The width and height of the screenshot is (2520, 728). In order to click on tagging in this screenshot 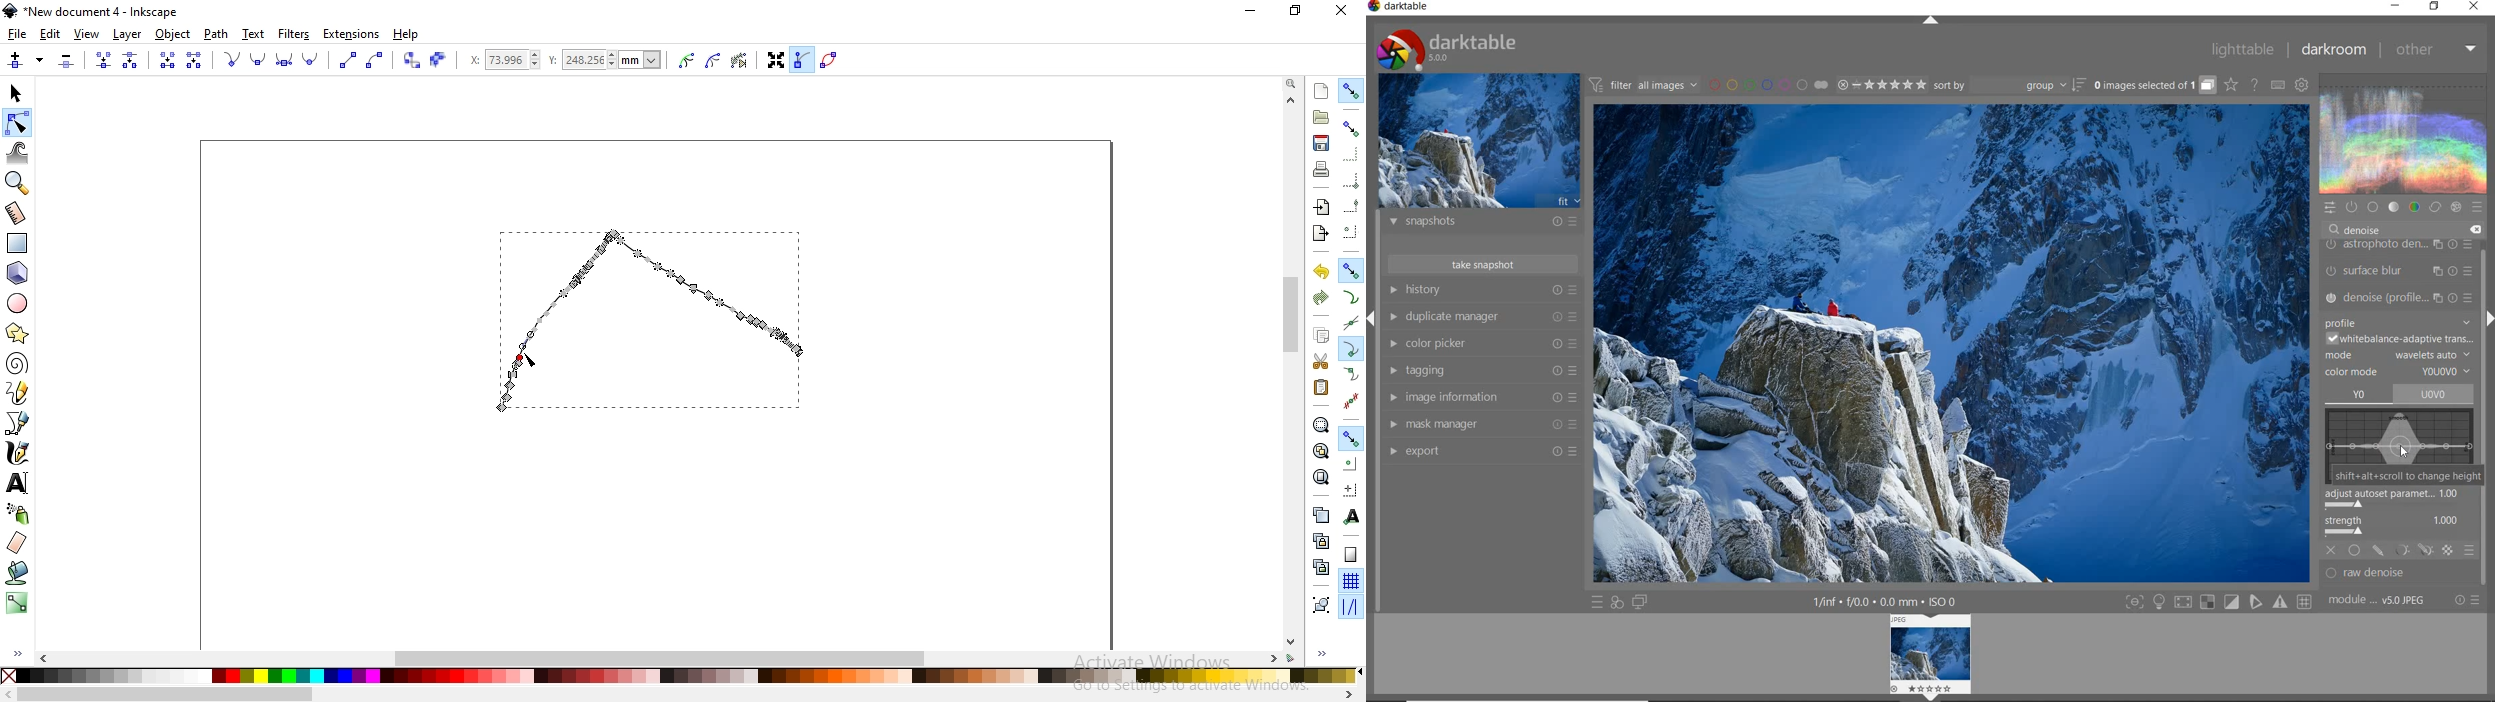, I will do `click(1482, 371)`.